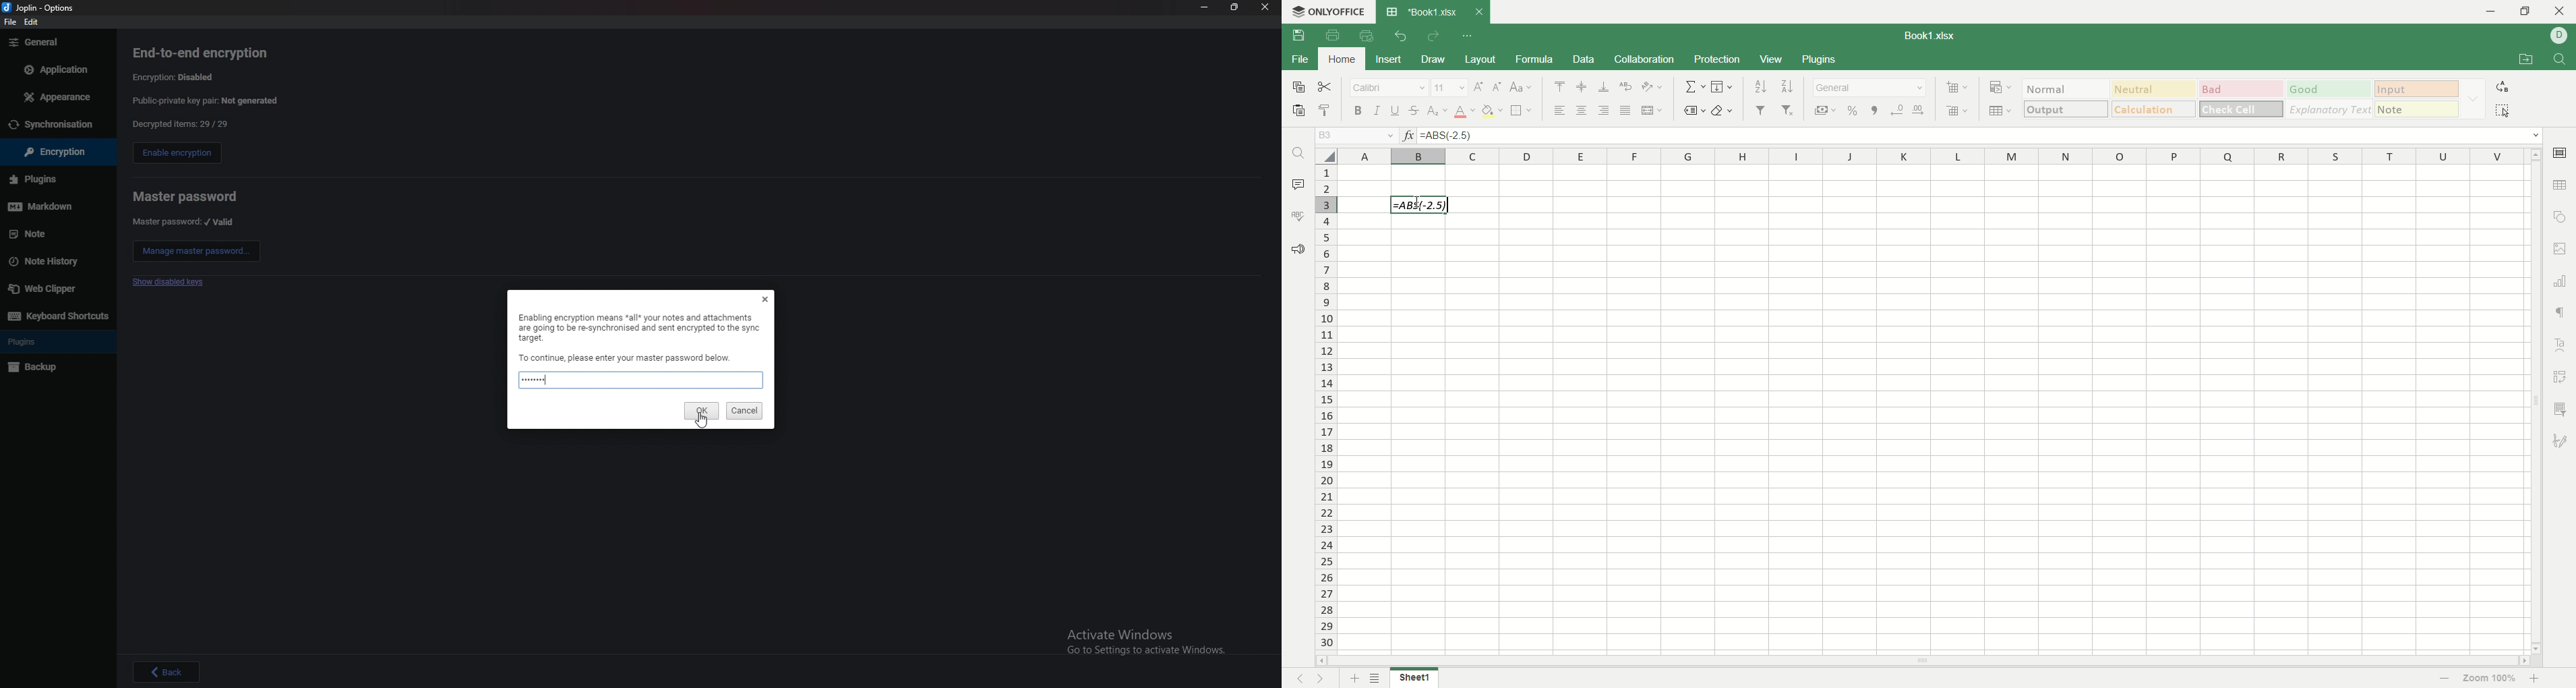 This screenshot has height=700, width=2576. I want to click on sort ascending, so click(1762, 86).